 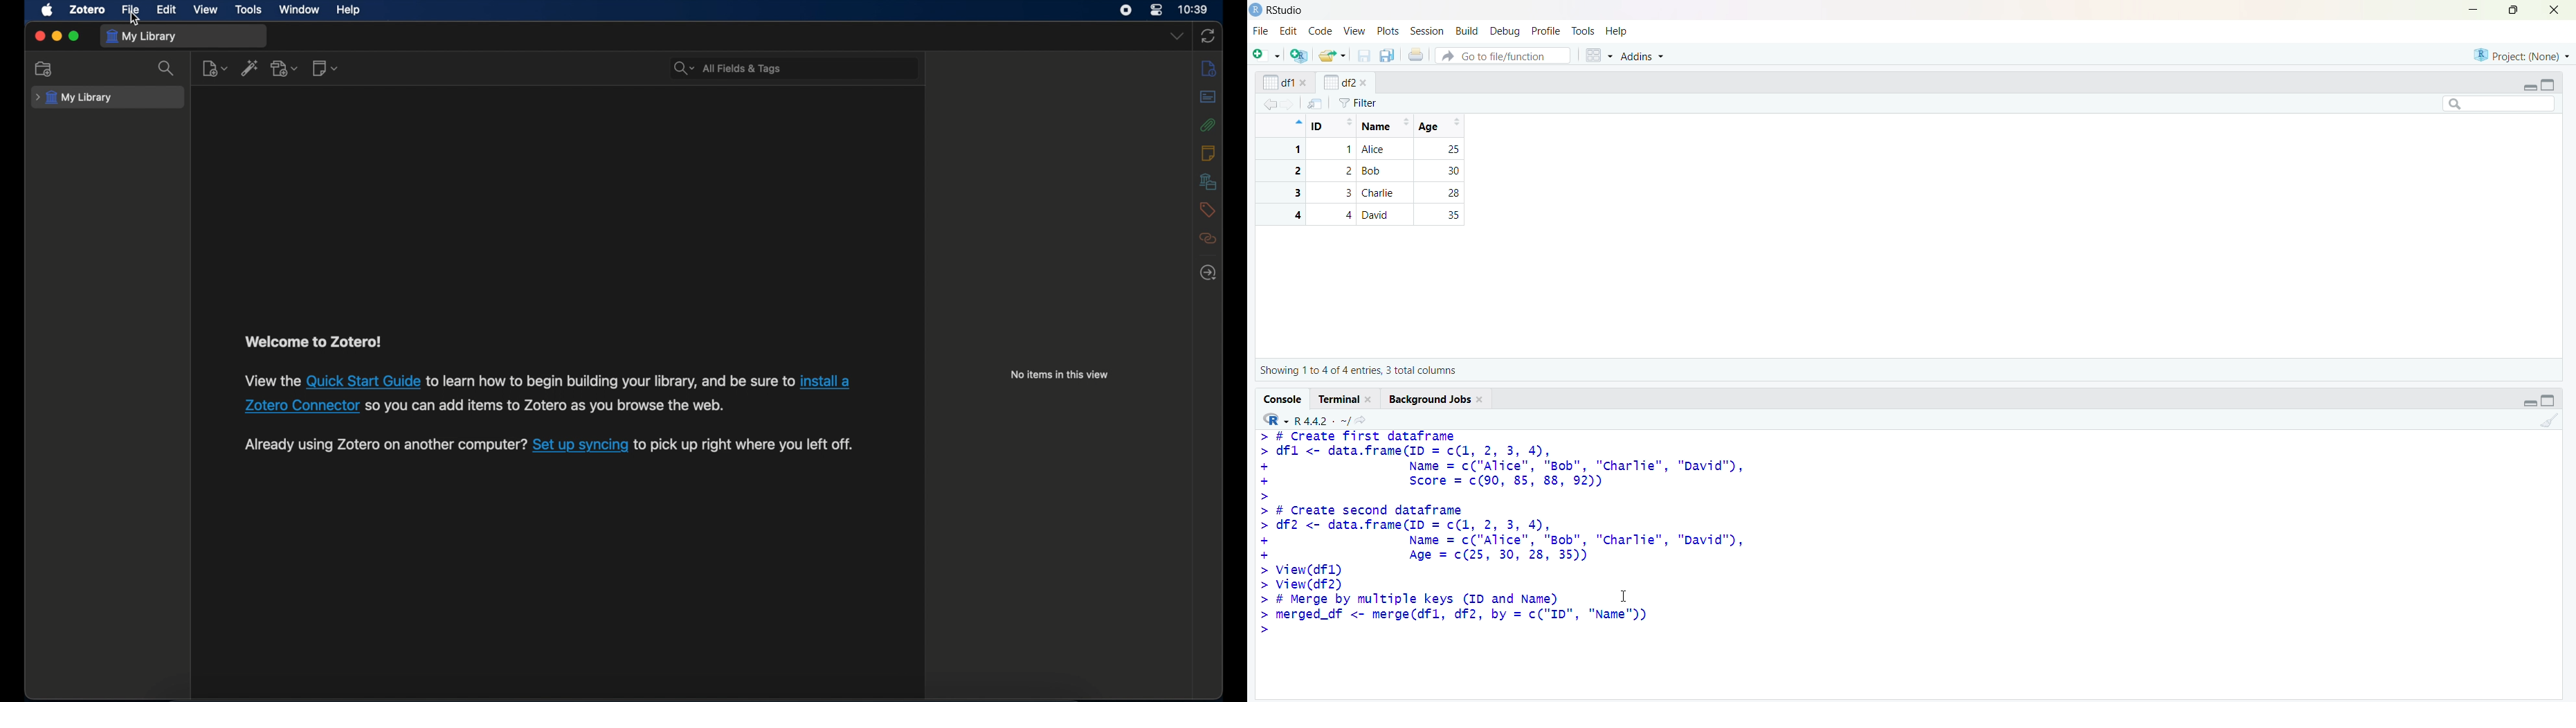 What do you see at coordinates (1209, 153) in the screenshot?
I see `notes` at bounding box center [1209, 153].